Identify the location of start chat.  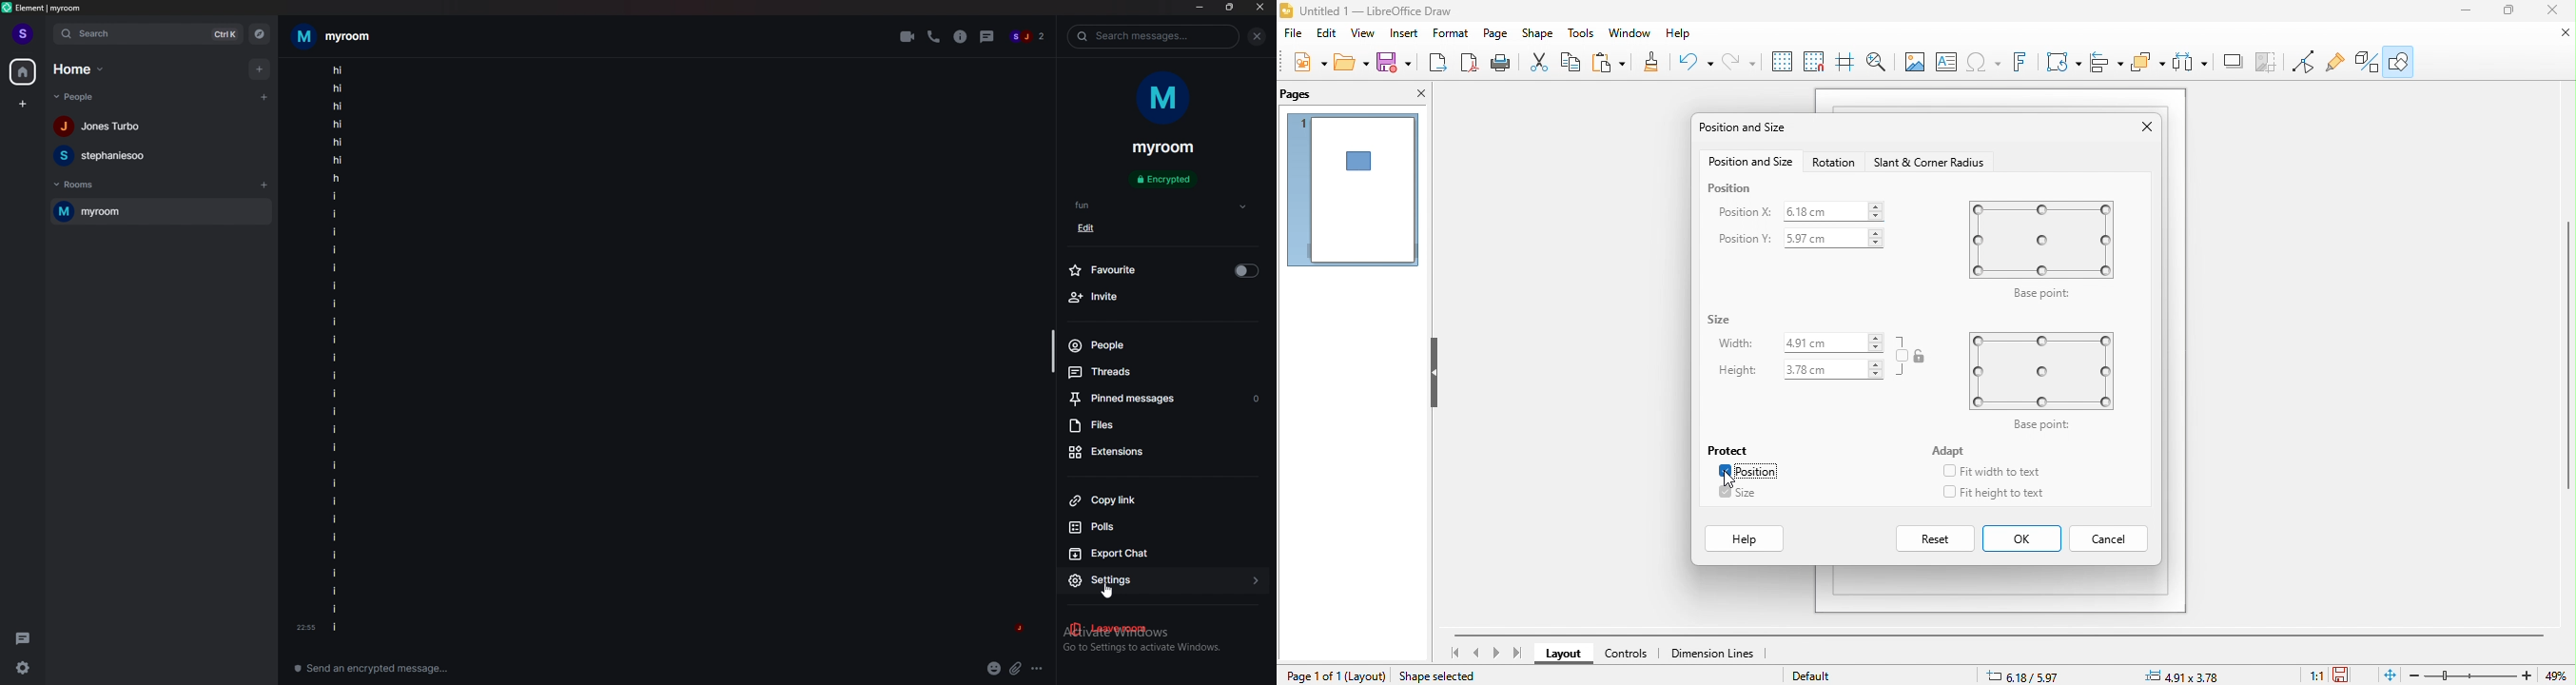
(265, 96).